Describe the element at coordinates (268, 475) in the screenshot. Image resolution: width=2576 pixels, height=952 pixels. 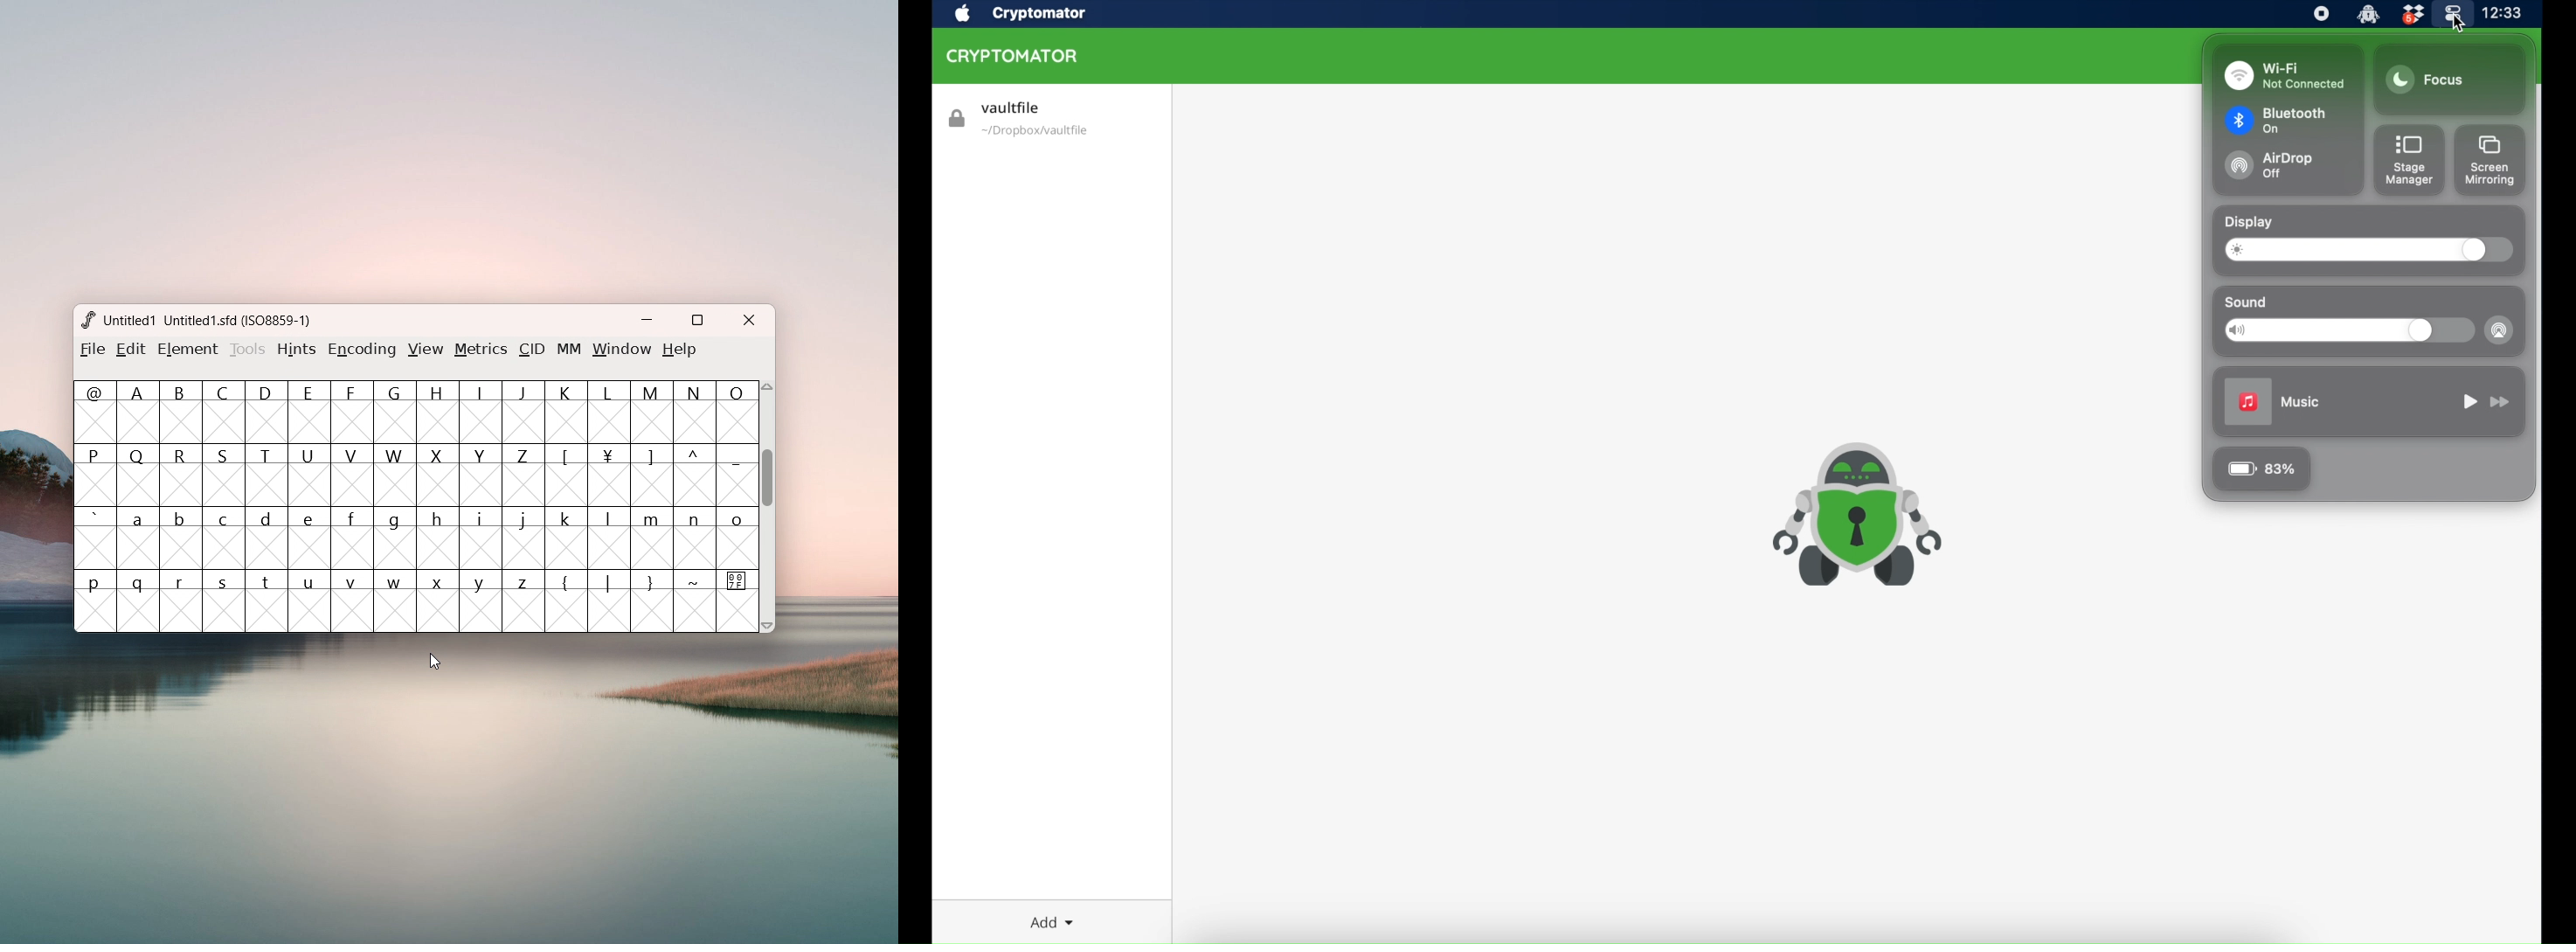
I see `T` at that location.